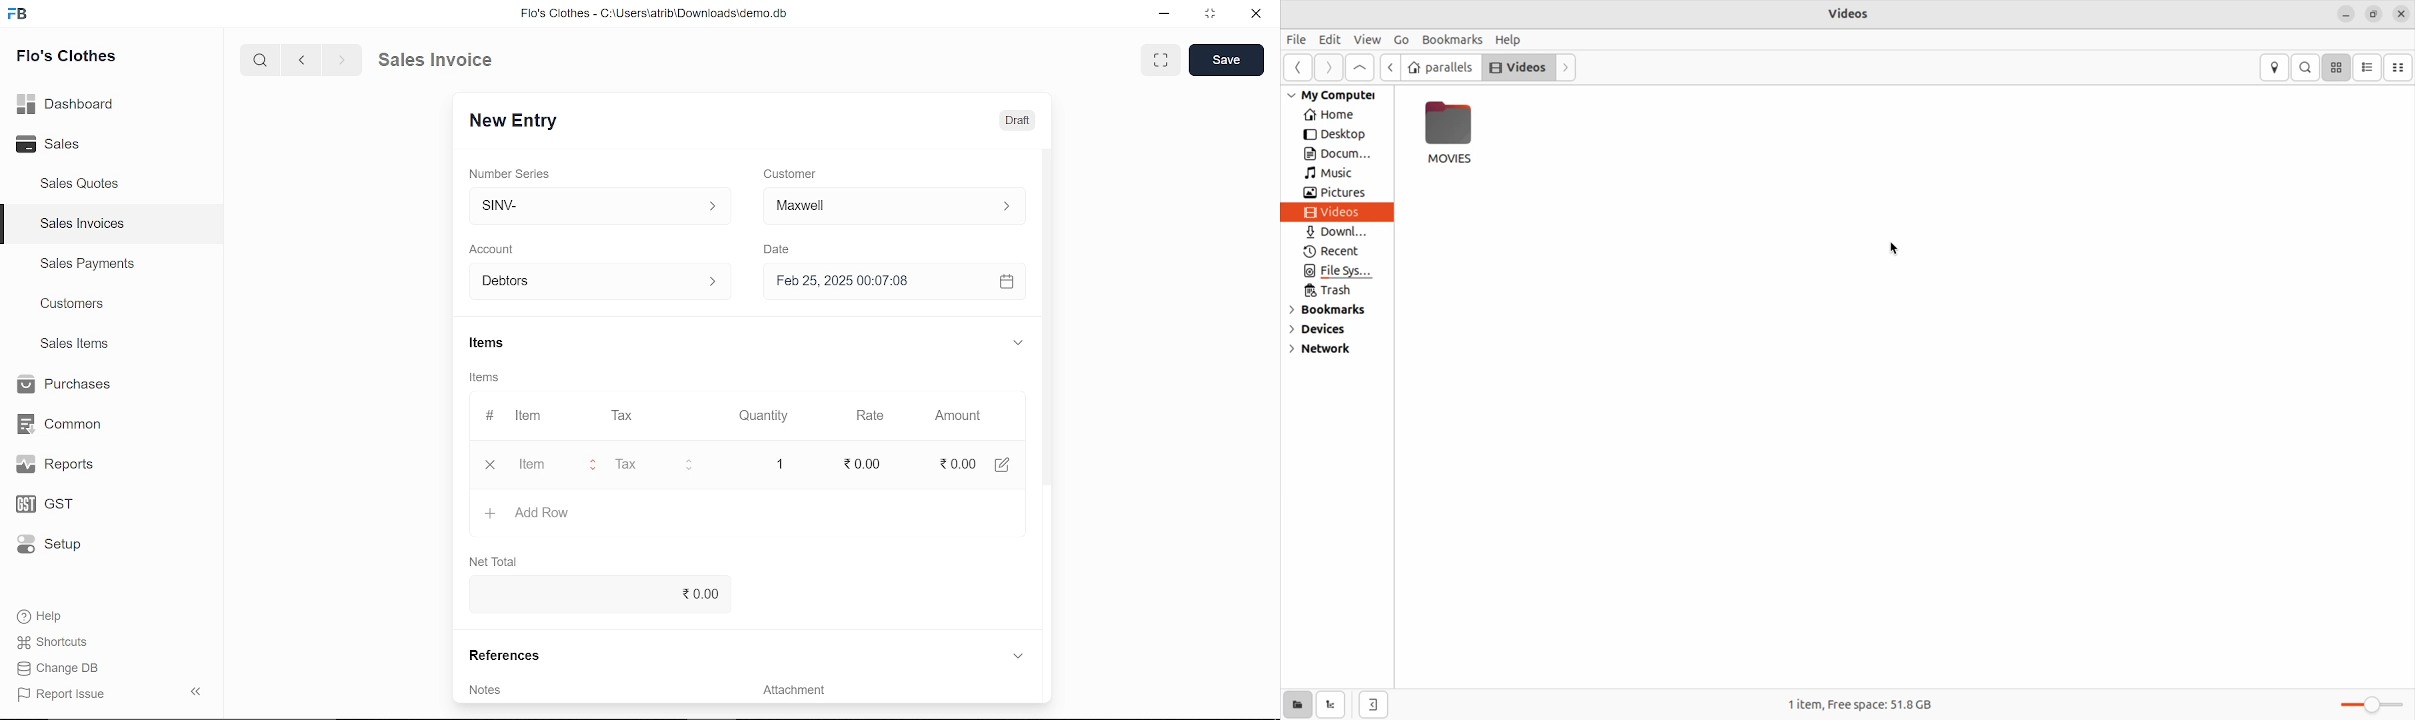 This screenshot has width=2436, height=728. I want to click on resize, so click(2376, 12).